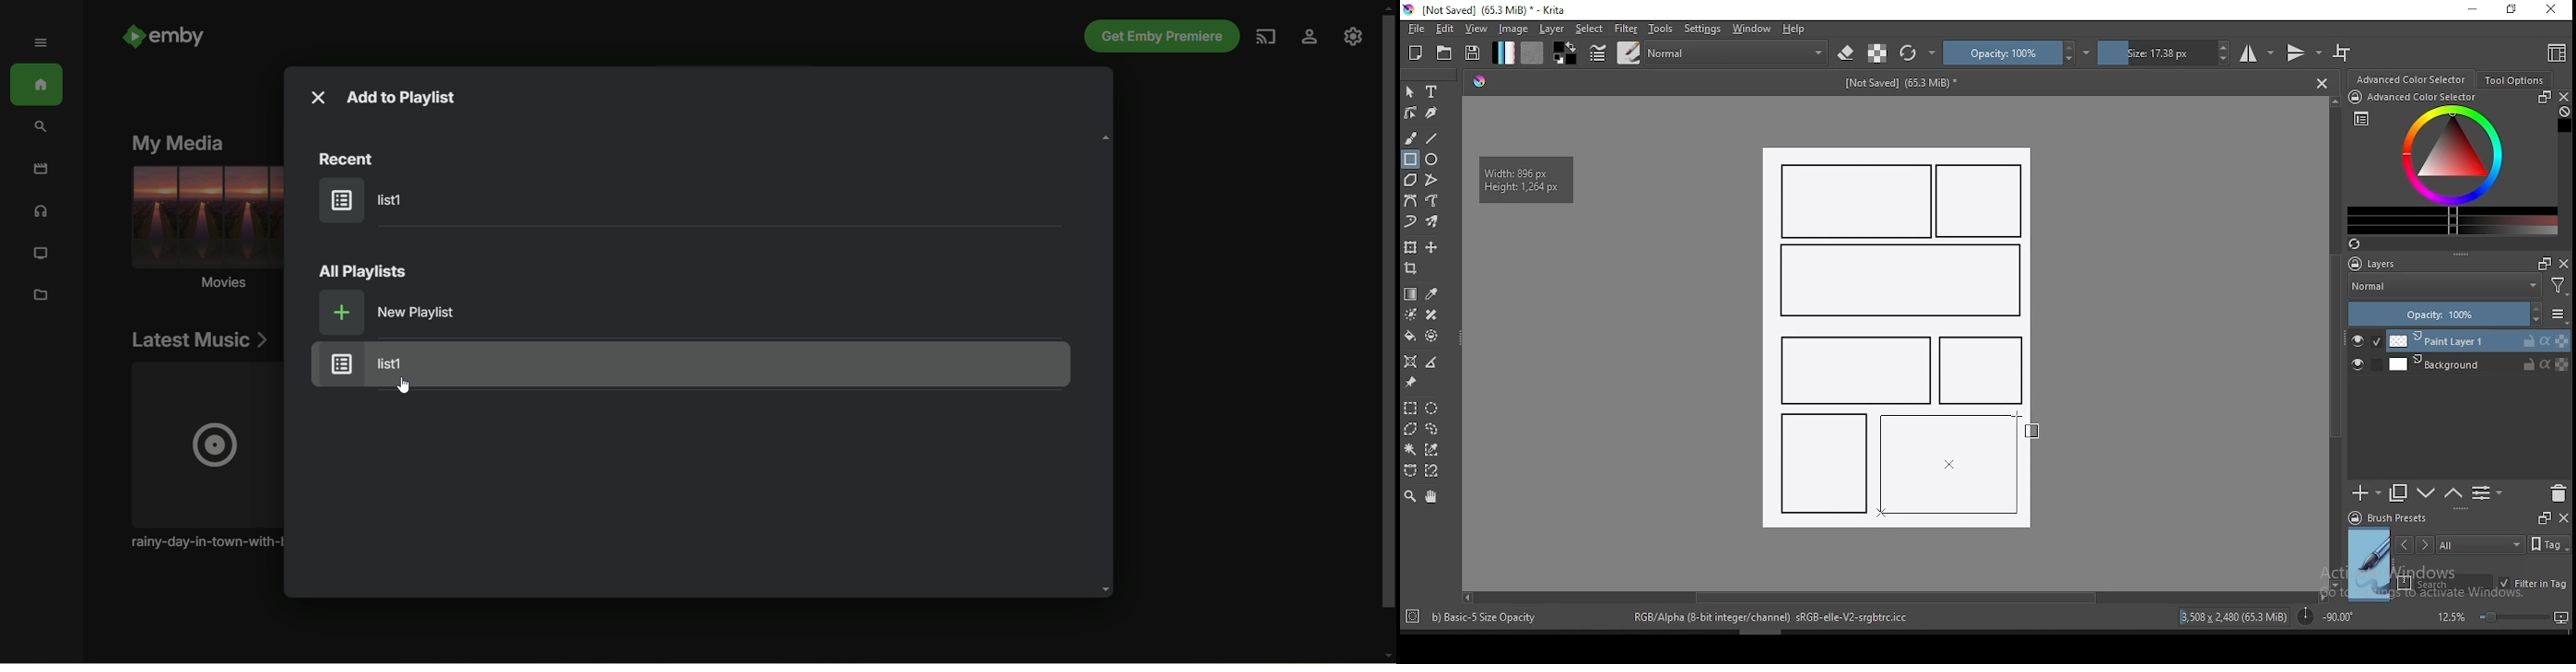 This screenshot has width=2576, height=672. What do you see at coordinates (1411, 429) in the screenshot?
I see `polygon selection tool` at bounding box center [1411, 429].